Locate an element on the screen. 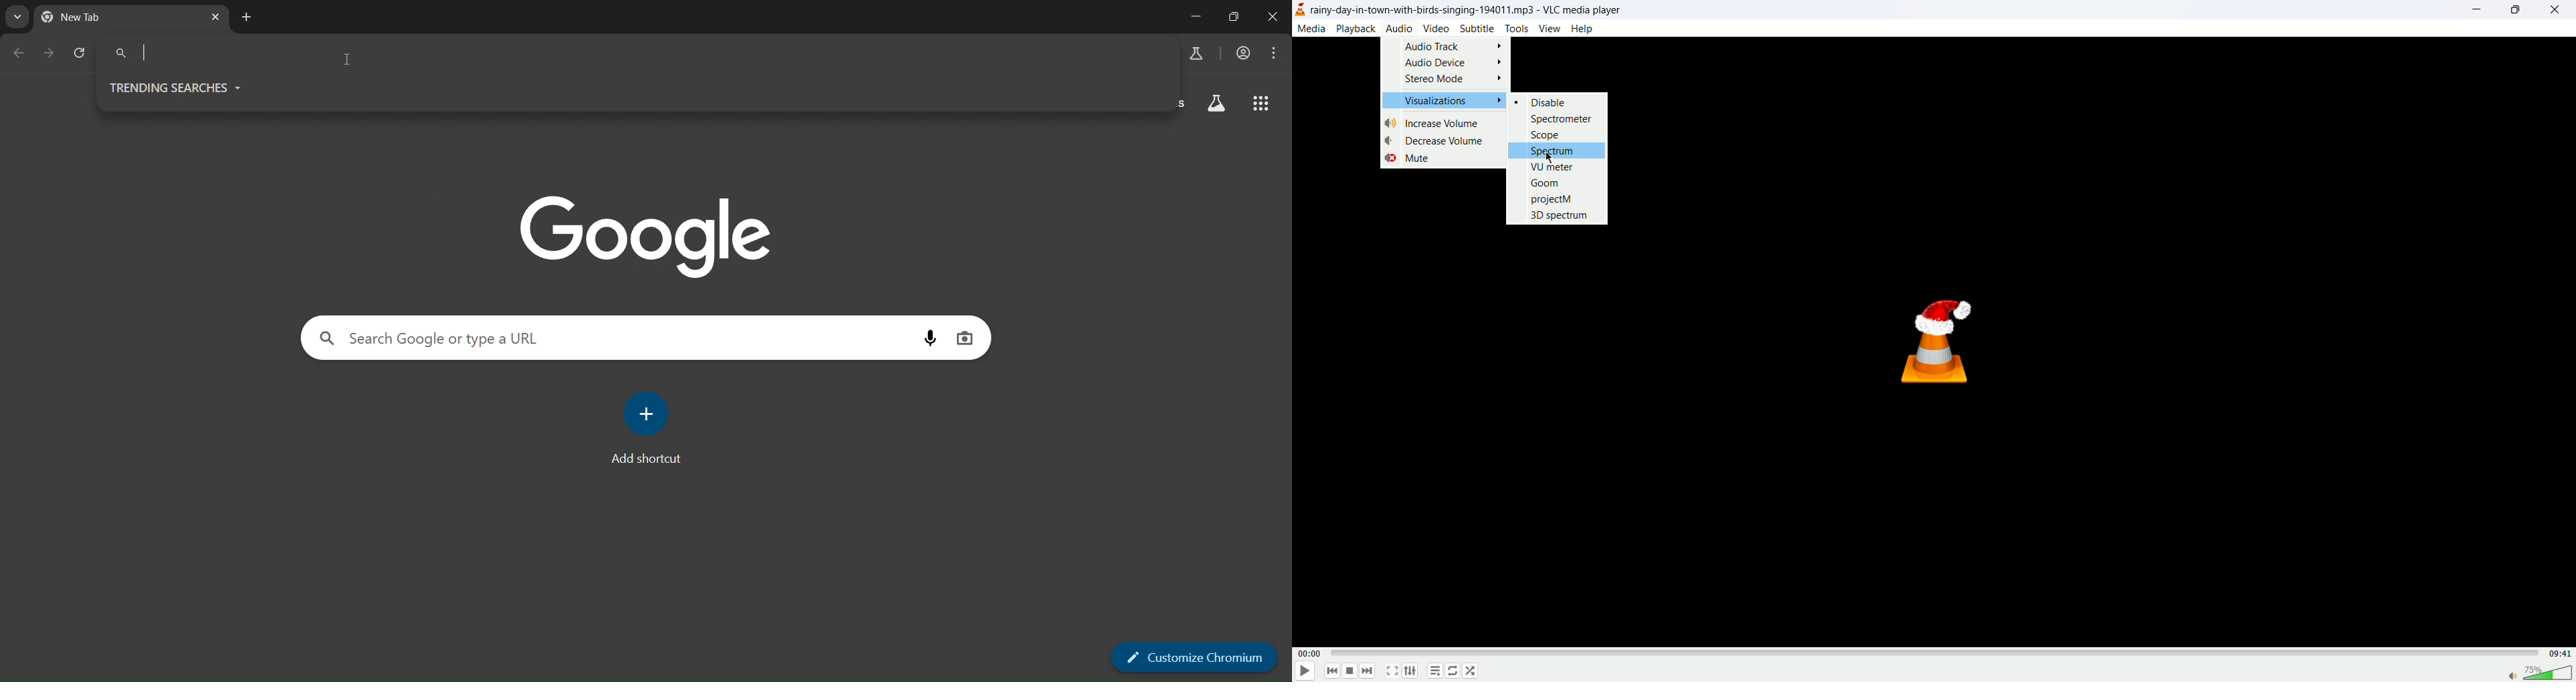 The height and width of the screenshot is (700, 2576). search panel is located at coordinates (451, 340).